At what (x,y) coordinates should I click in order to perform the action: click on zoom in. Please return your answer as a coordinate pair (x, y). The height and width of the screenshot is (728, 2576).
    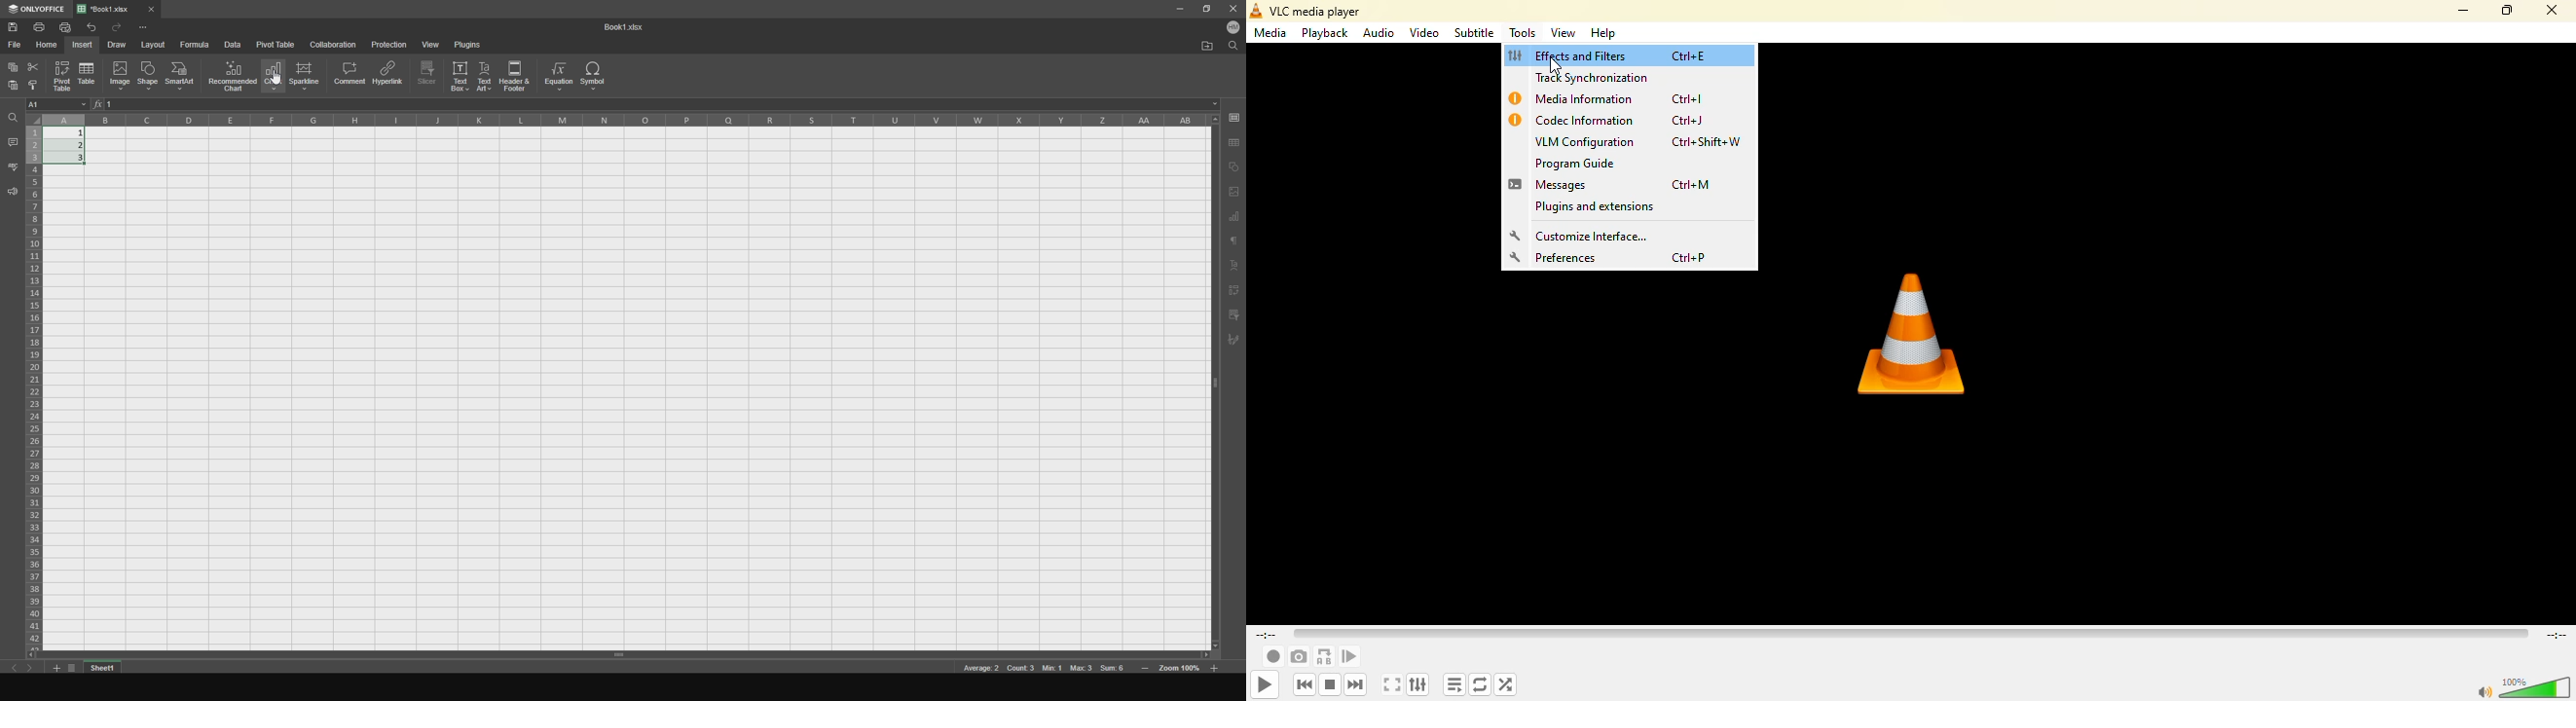
    Looking at the image, I should click on (1145, 669).